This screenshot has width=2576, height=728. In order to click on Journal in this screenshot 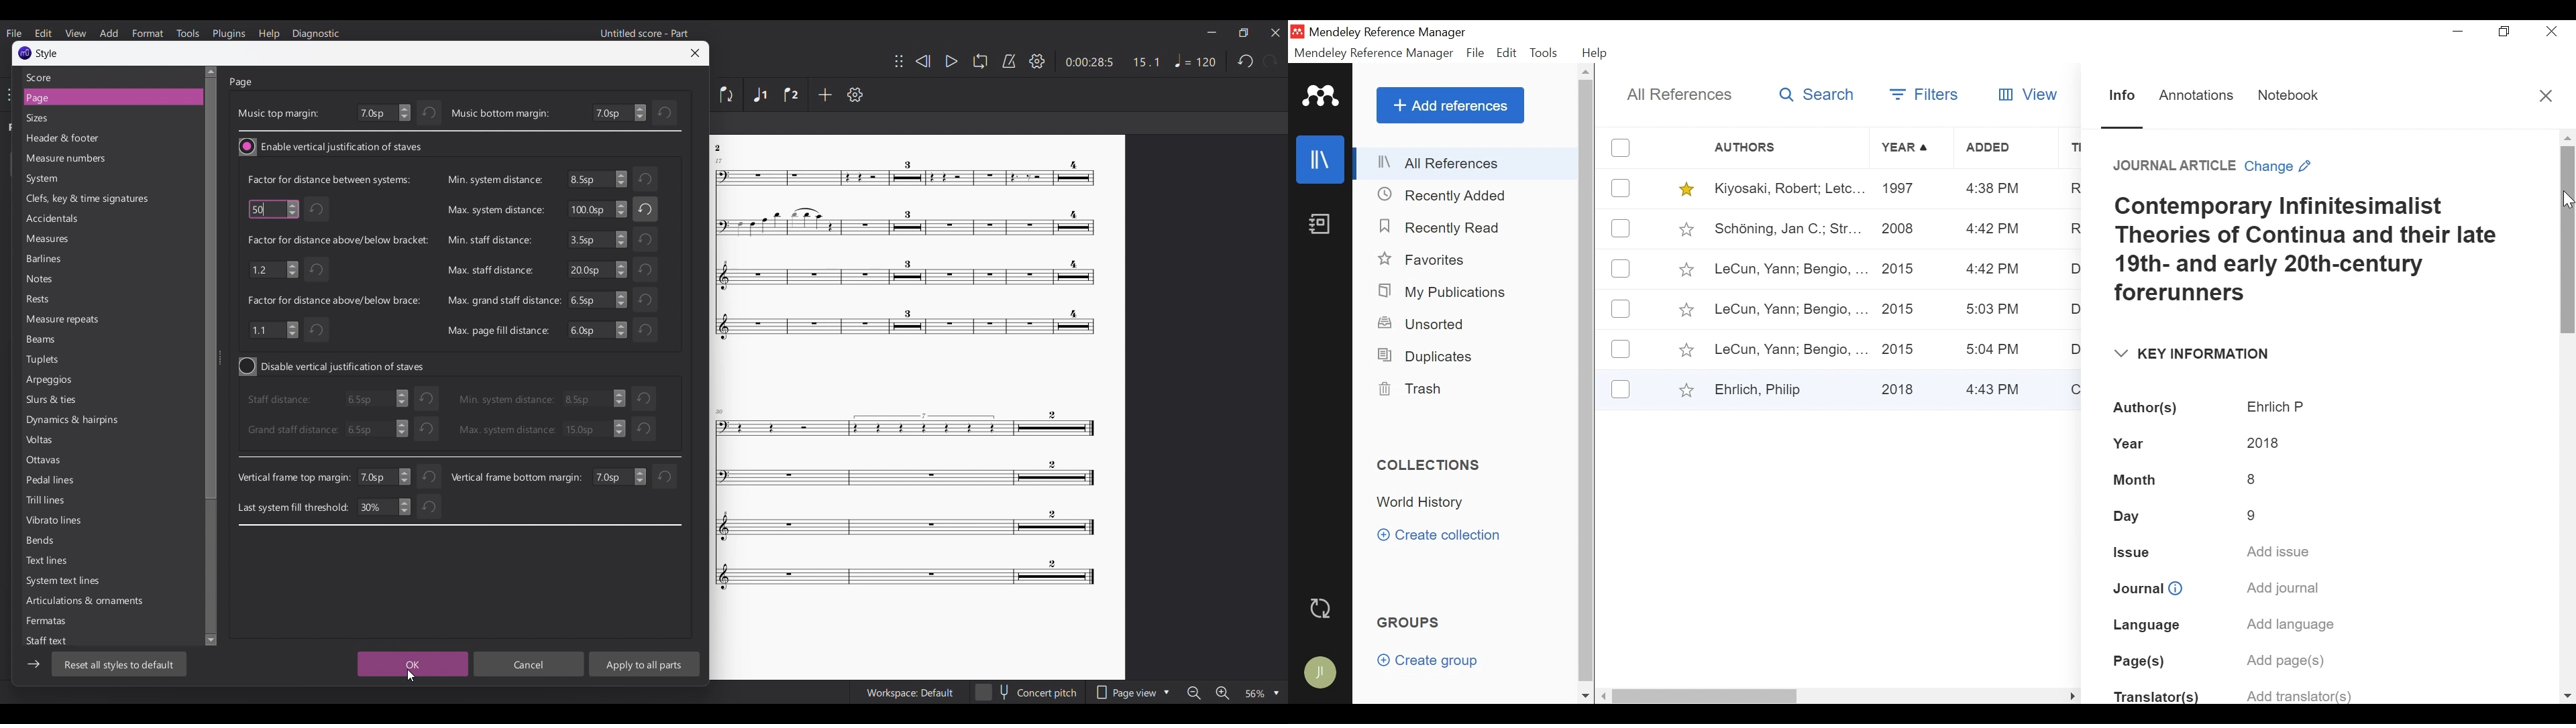, I will do `click(2135, 586)`.